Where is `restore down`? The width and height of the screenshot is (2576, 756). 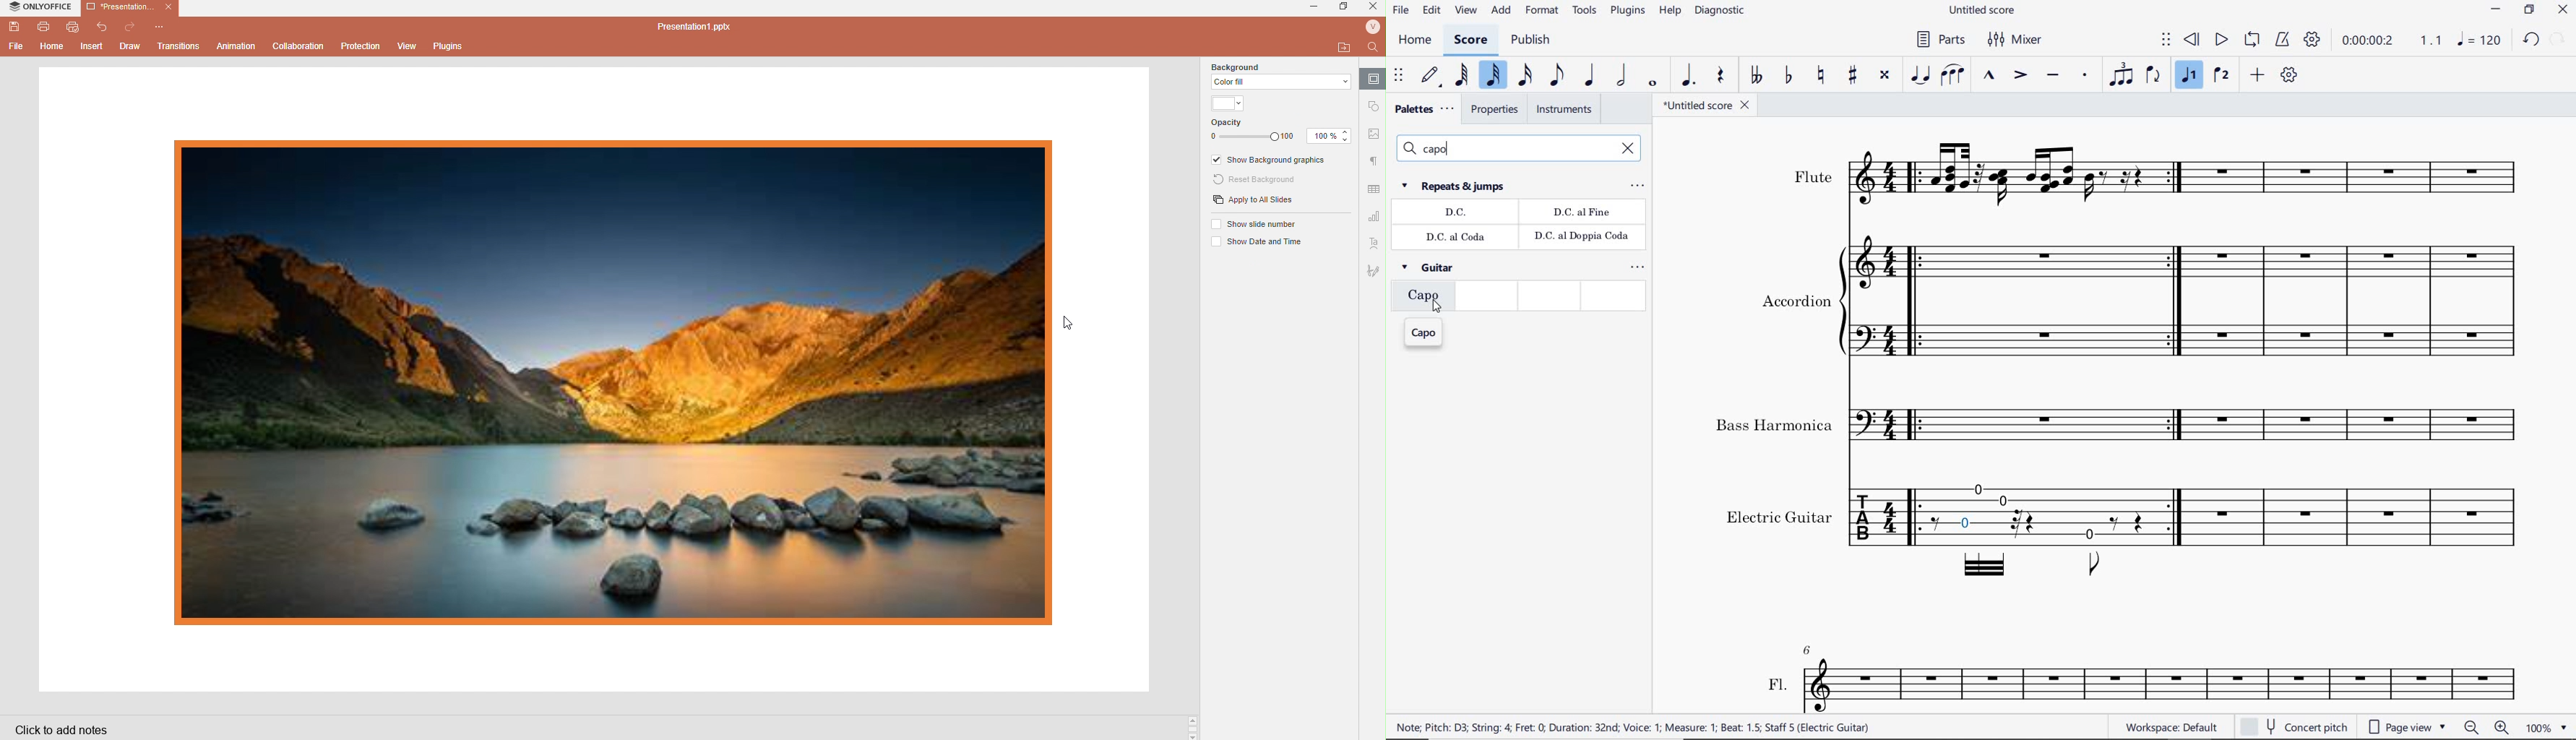
restore down is located at coordinates (2529, 11).